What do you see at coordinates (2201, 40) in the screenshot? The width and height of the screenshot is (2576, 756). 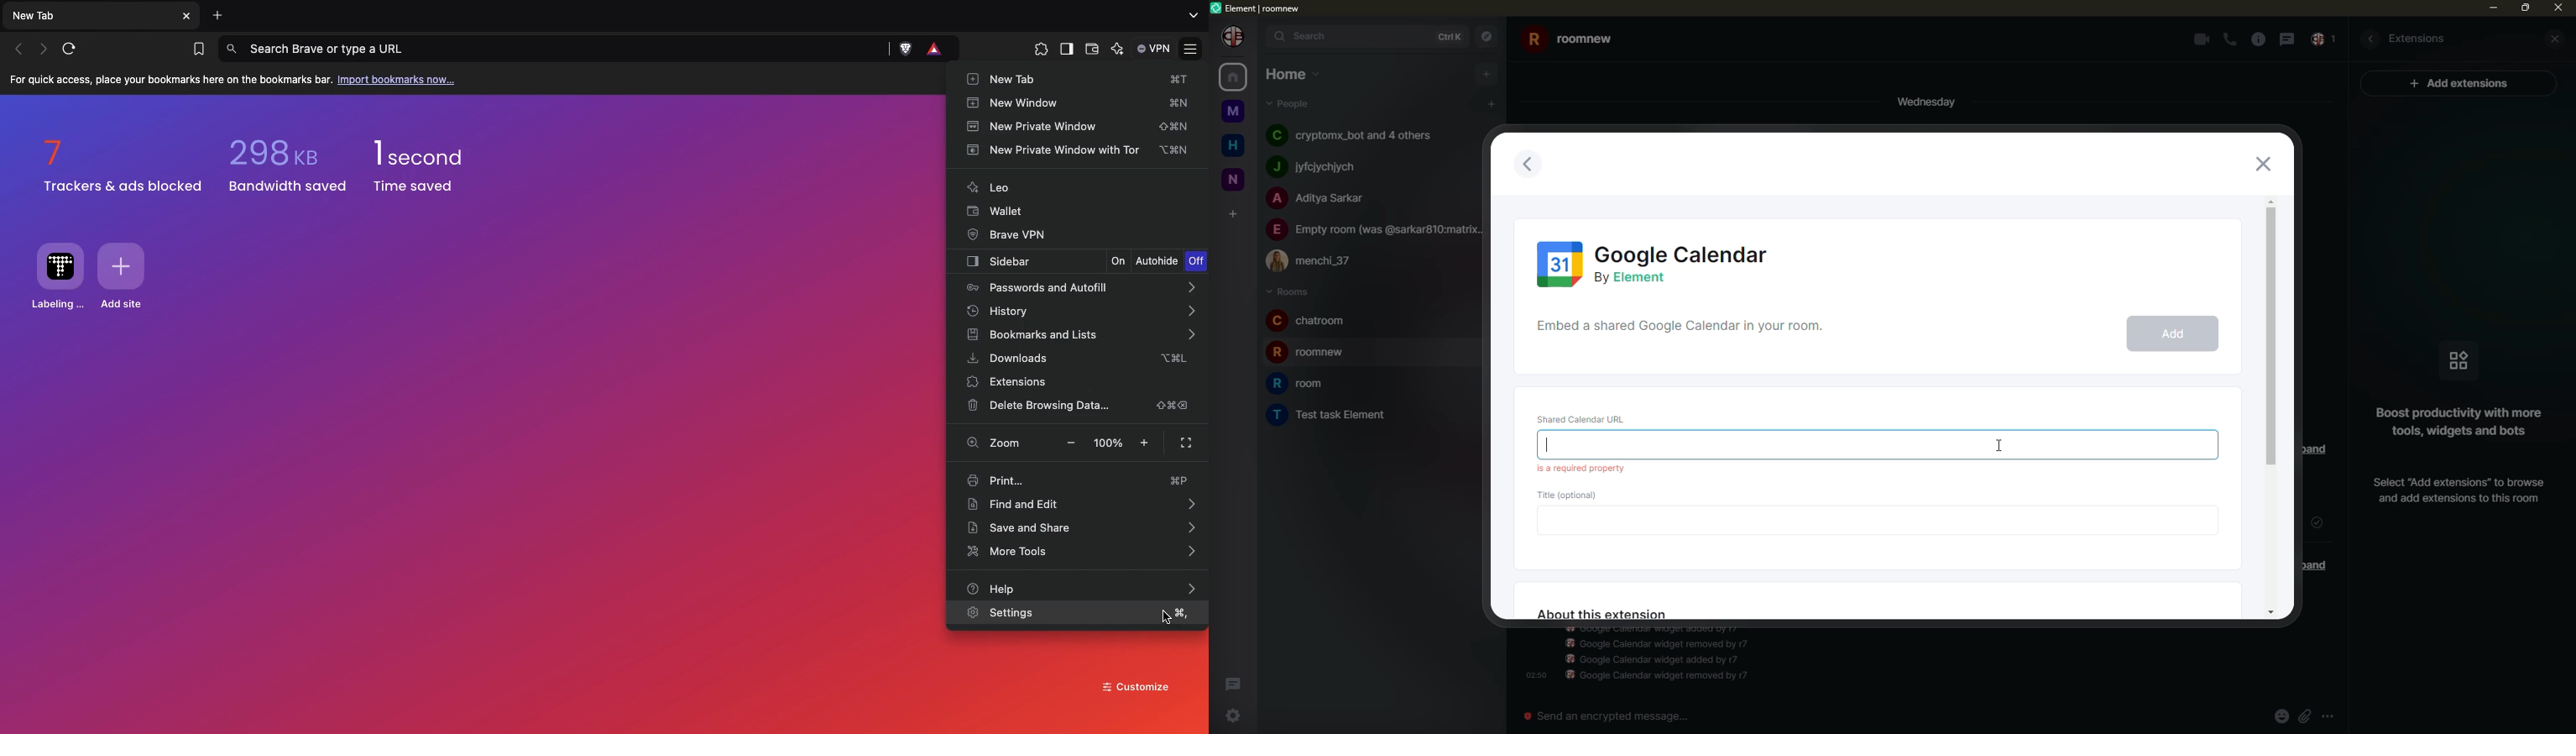 I see `video` at bounding box center [2201, 40].